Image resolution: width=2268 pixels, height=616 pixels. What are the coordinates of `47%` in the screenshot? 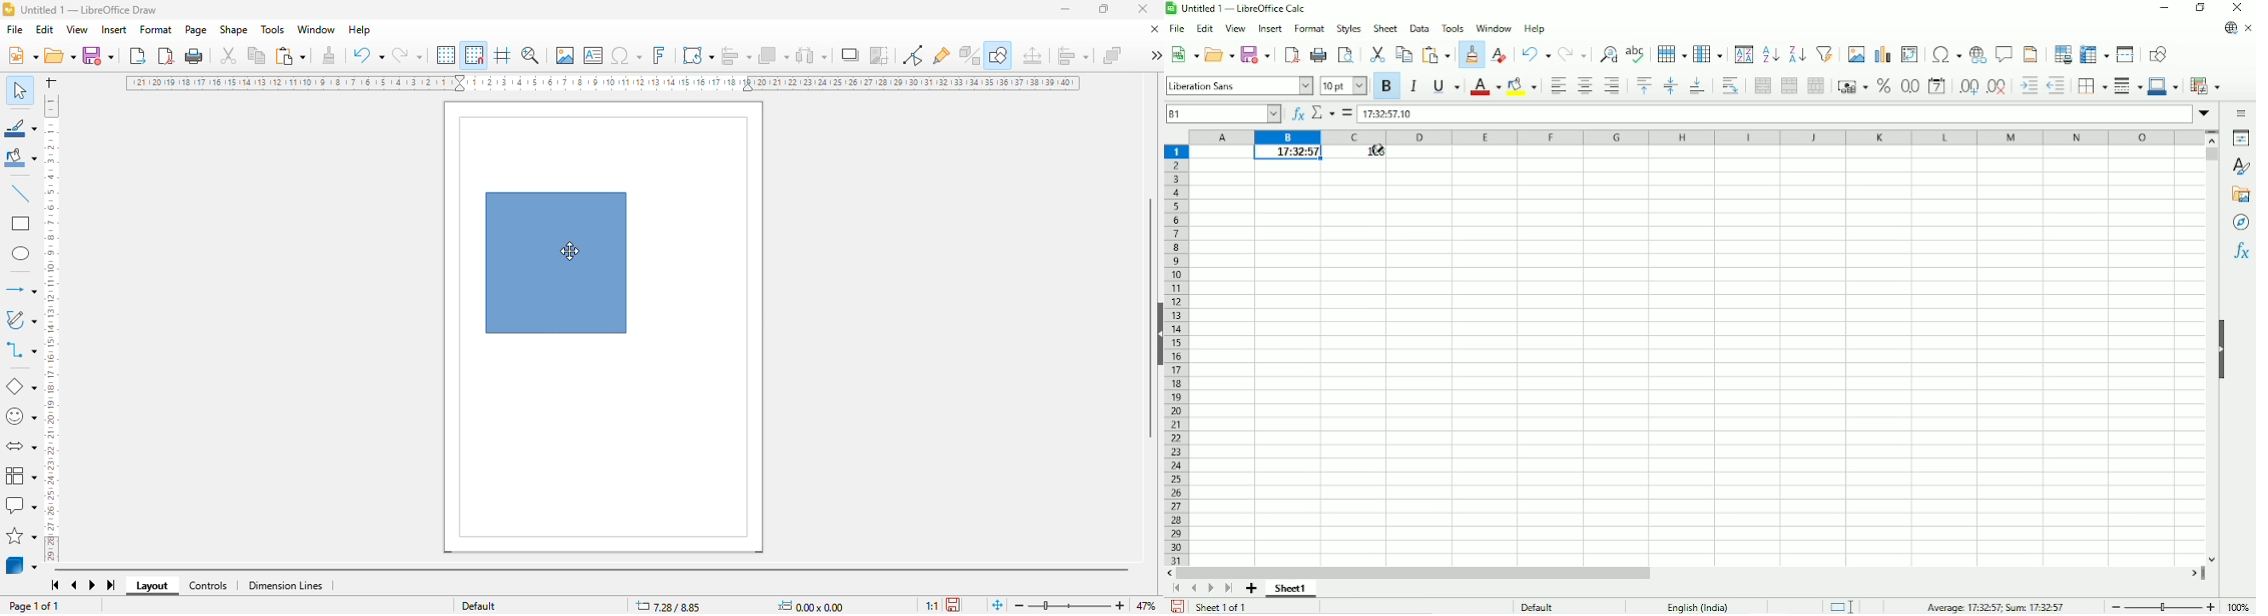 It's located at (1146, 605).